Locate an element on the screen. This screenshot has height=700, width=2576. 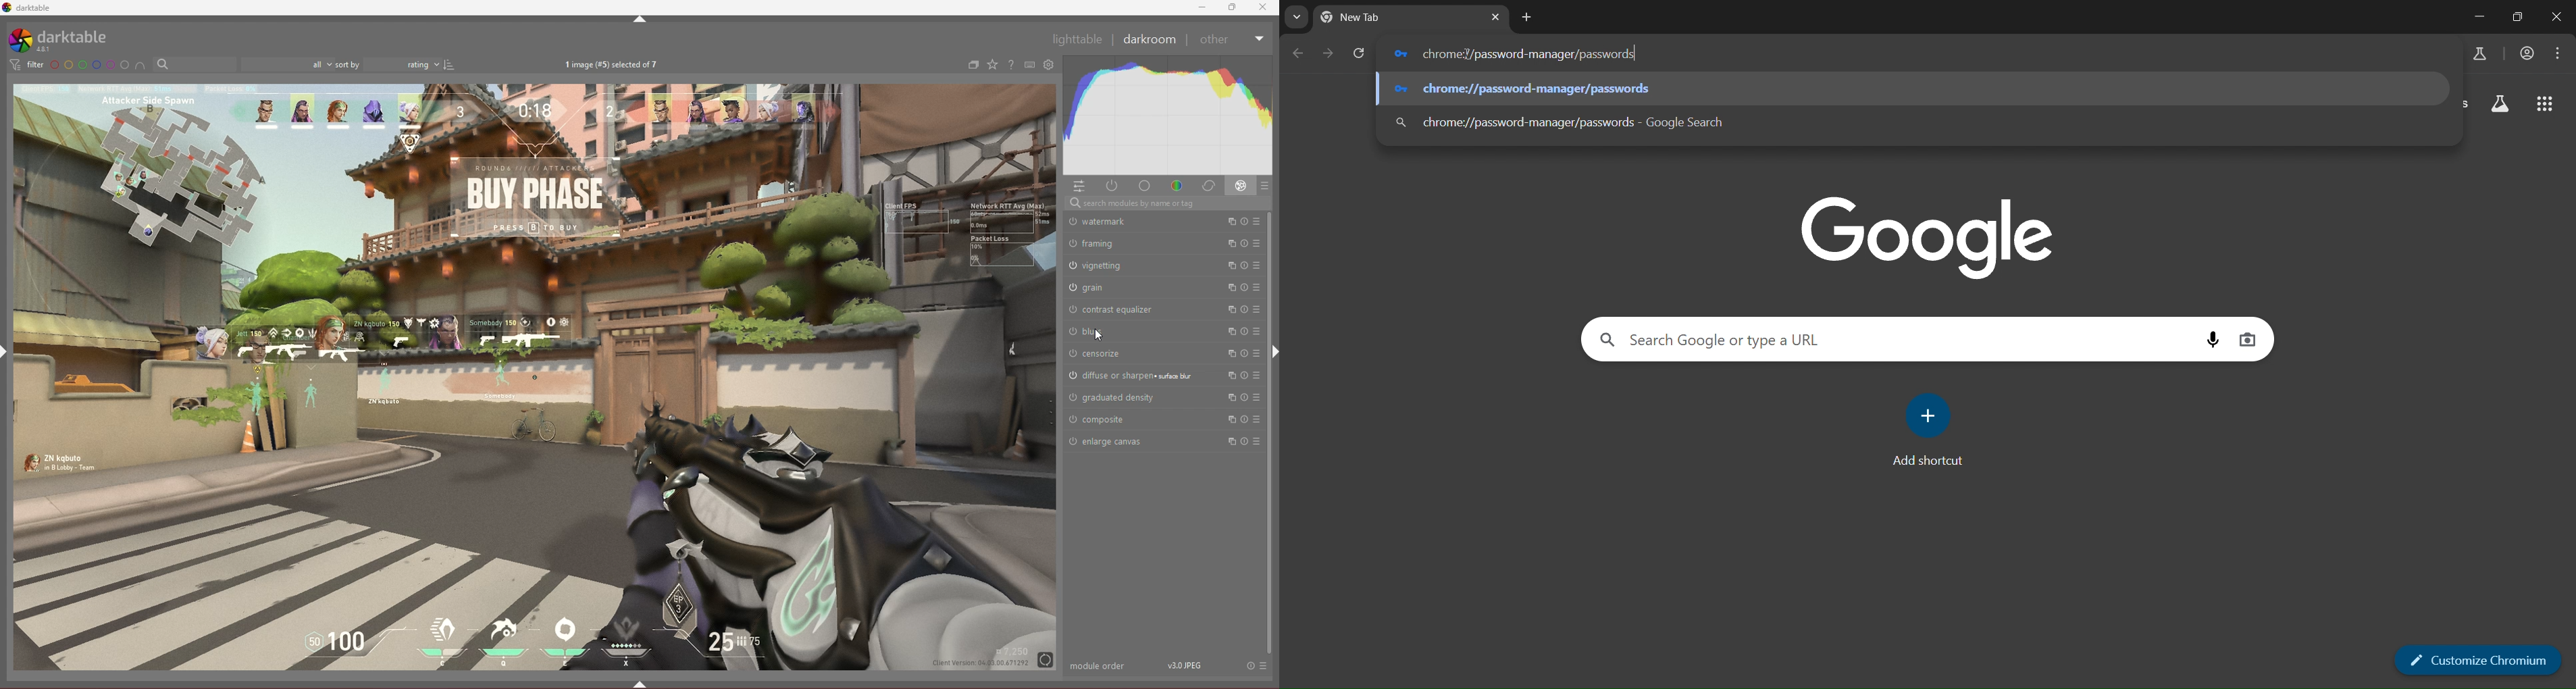
chrome://password-manager/passwords is located at coordinates (1531, 86).